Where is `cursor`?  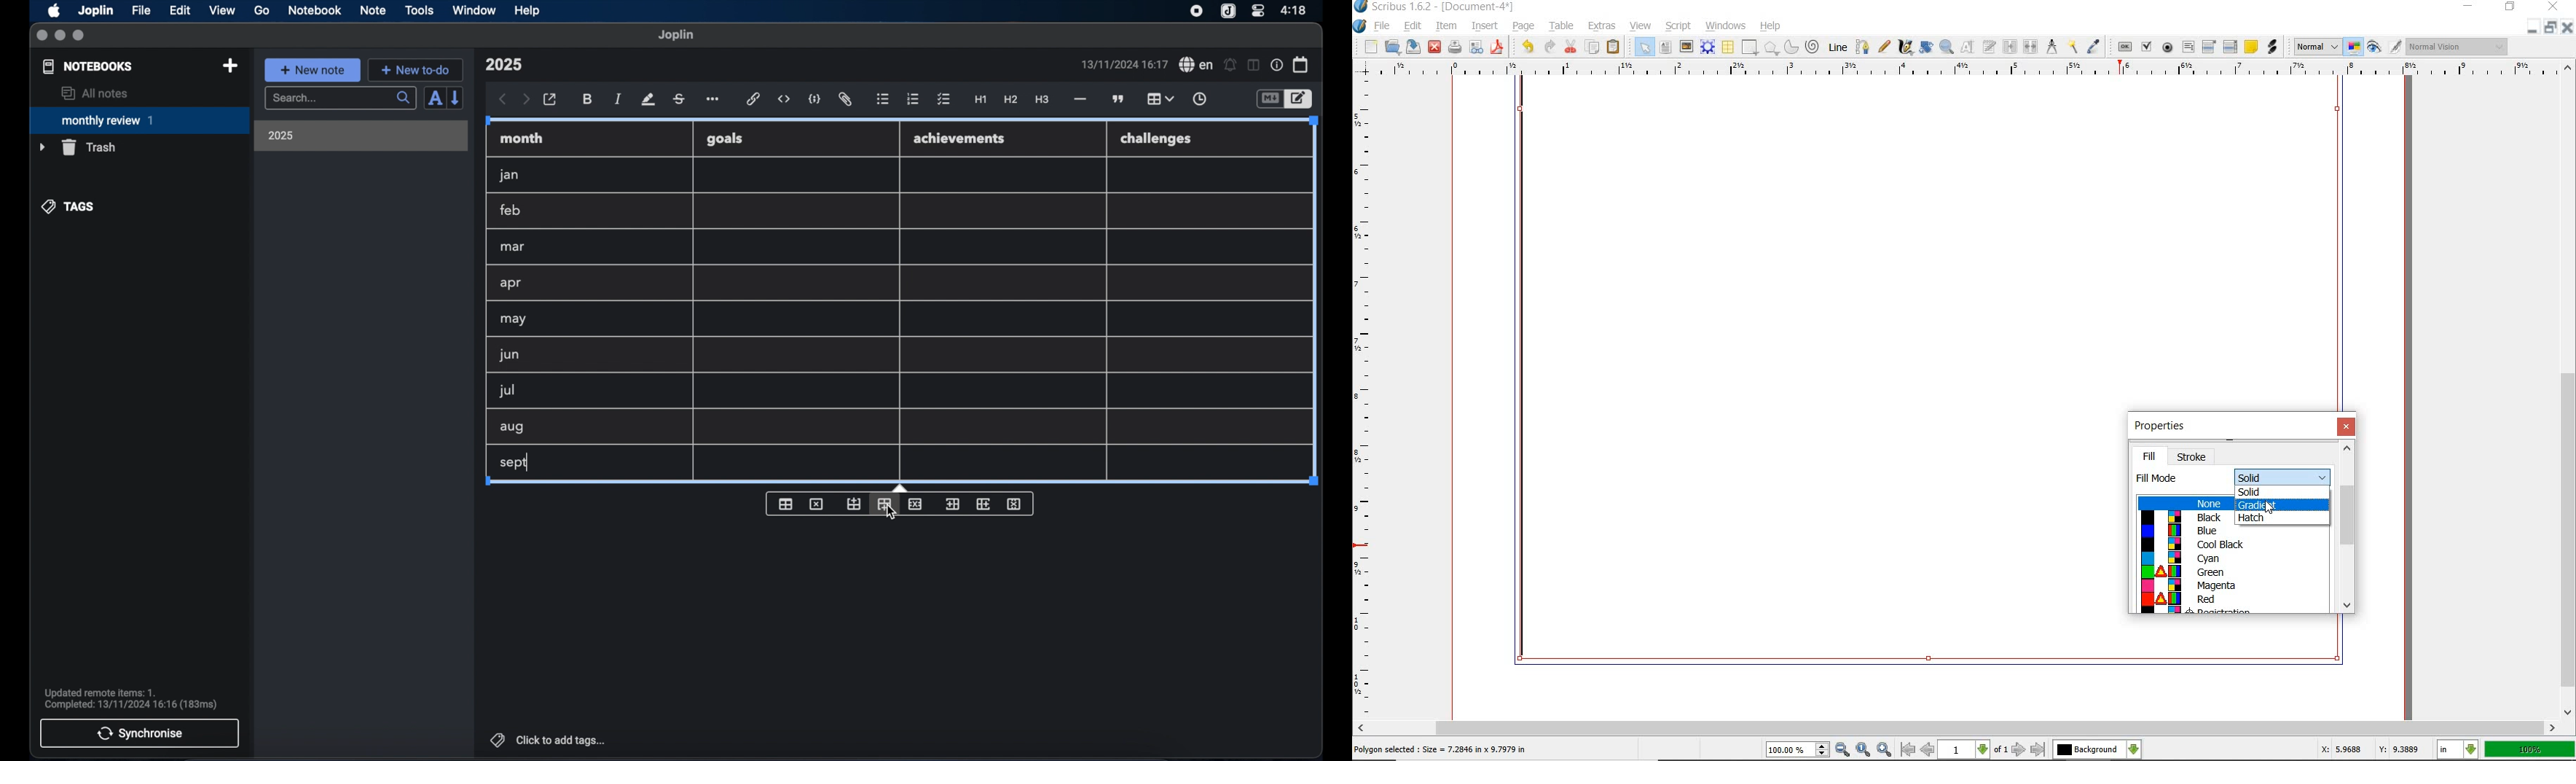
cursor is located at coordinates (892, 514).